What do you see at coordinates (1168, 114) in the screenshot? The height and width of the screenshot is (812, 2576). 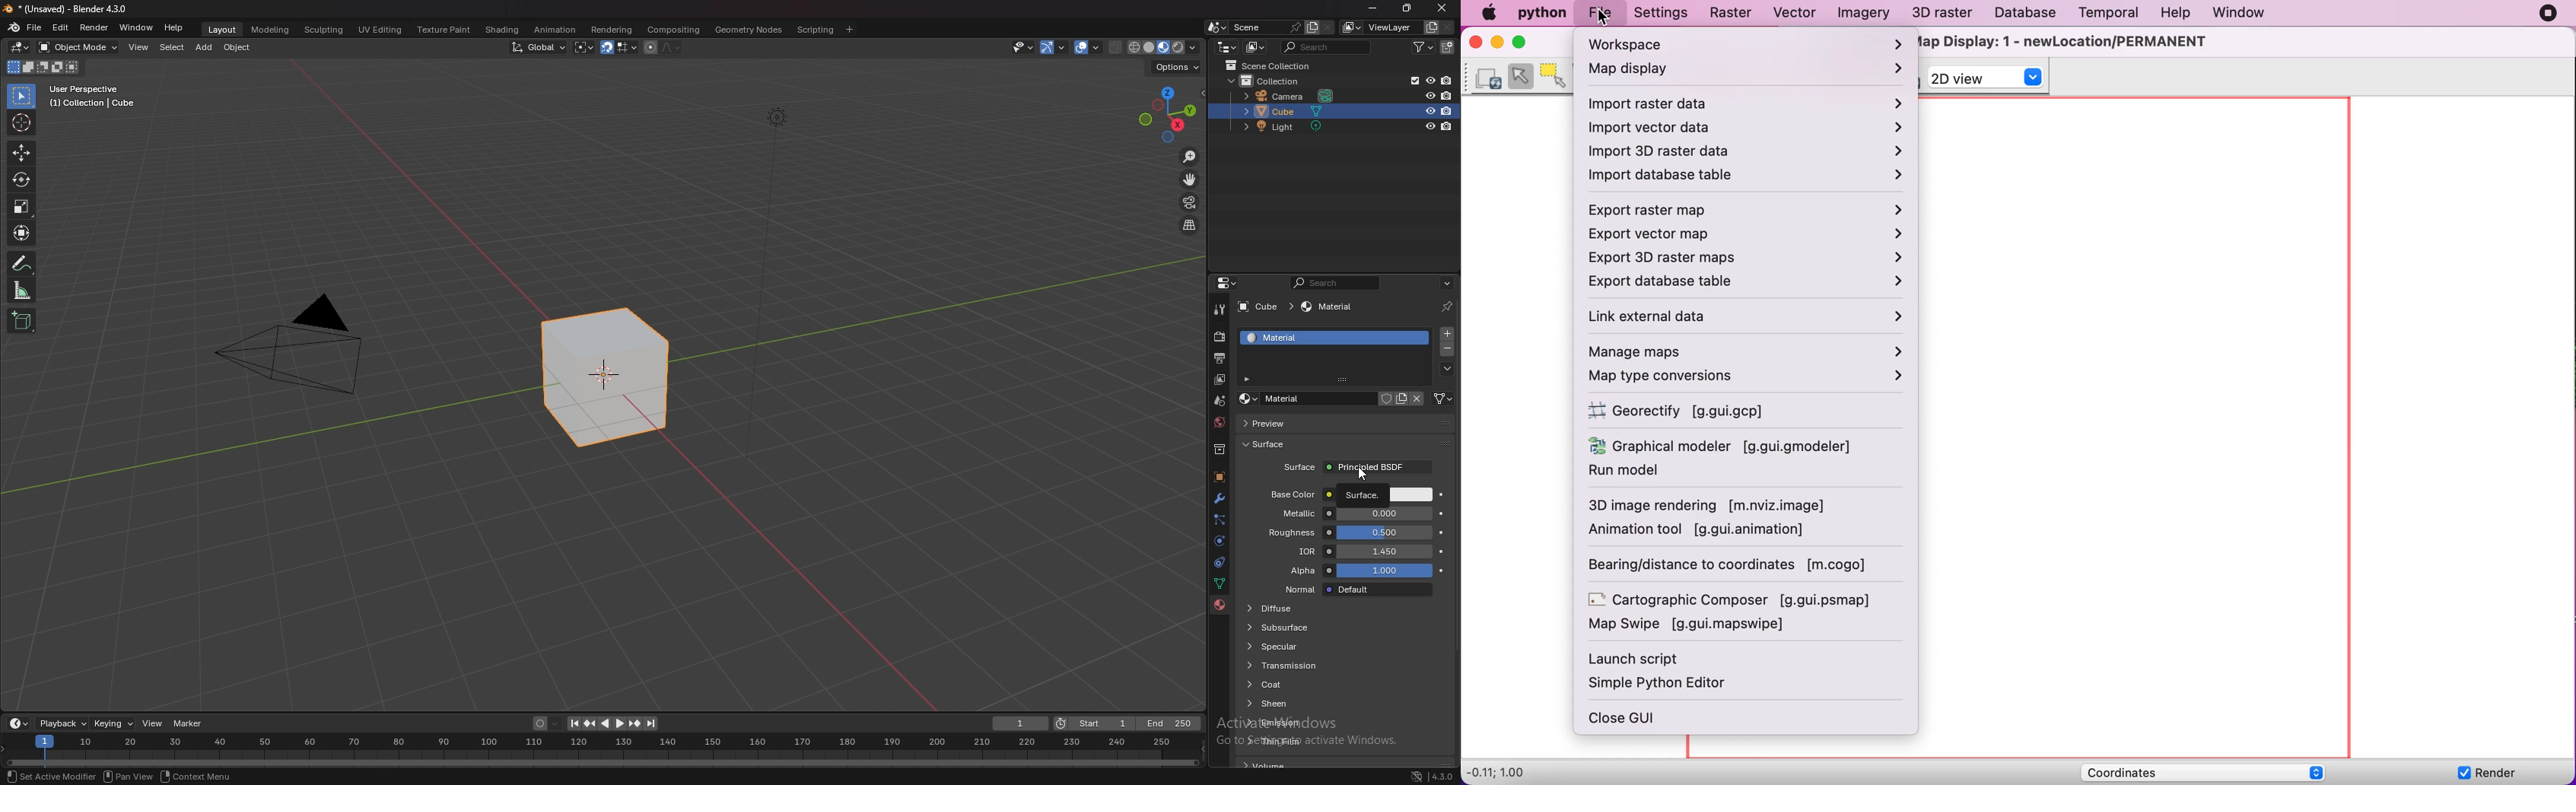 I see `preset viewpoint` at bounding box center [1168, 114].